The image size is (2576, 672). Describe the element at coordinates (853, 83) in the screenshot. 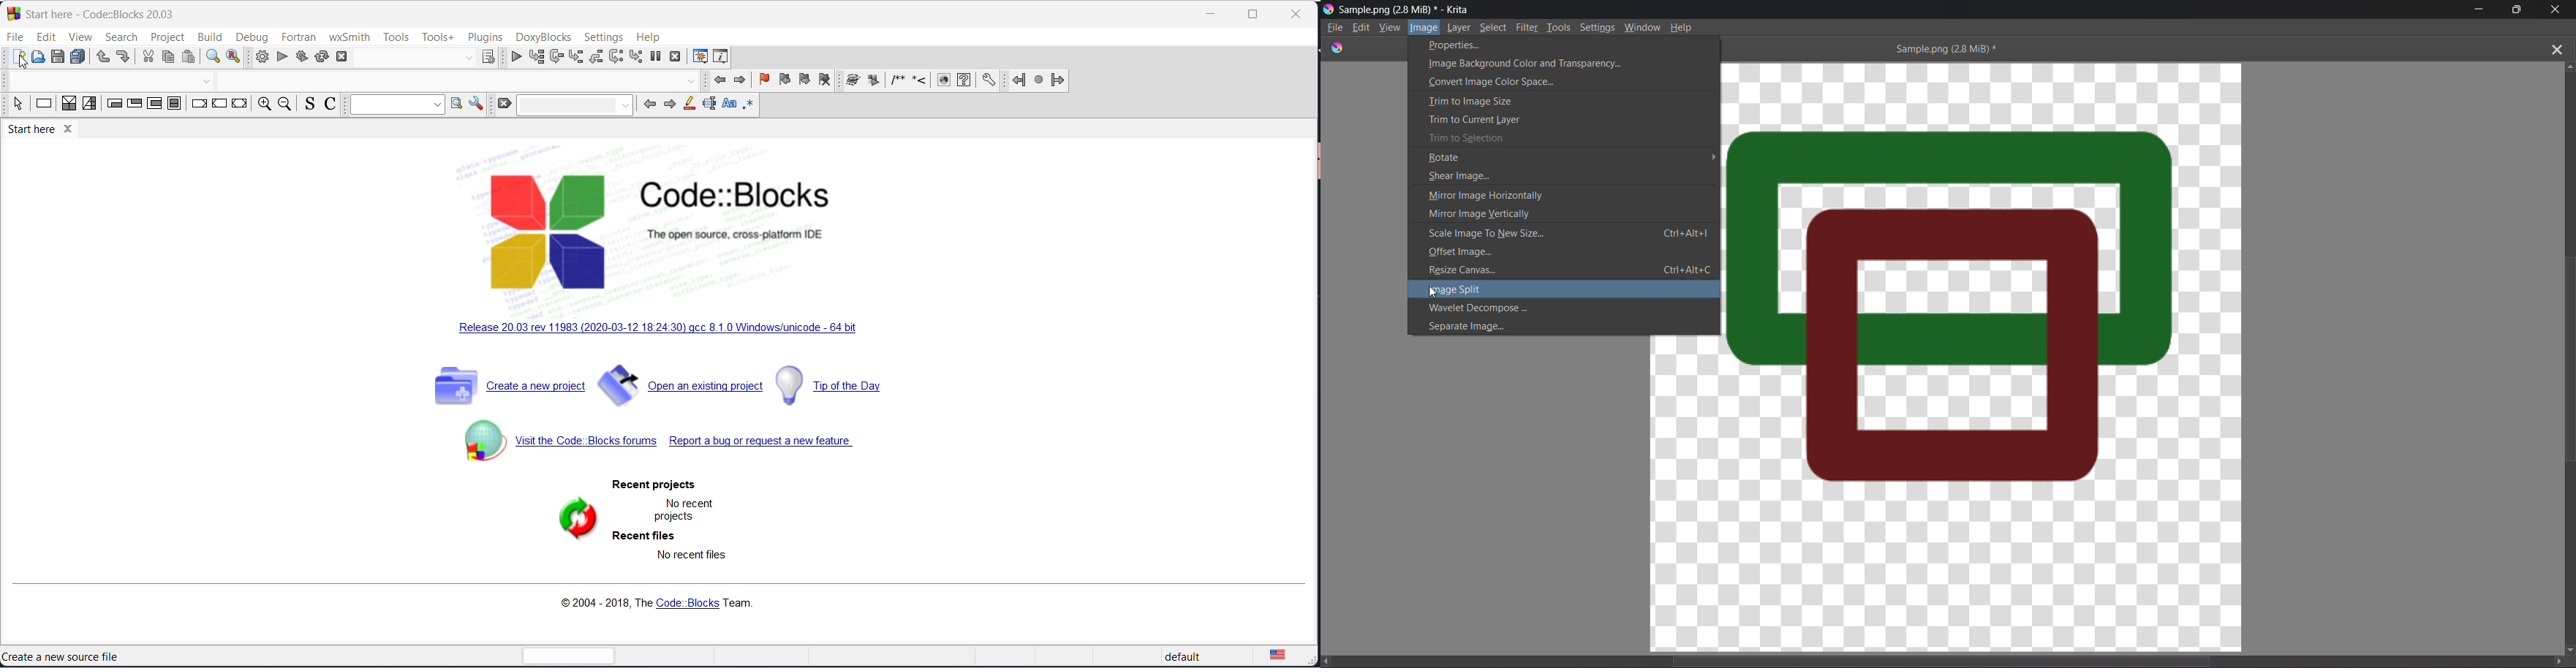

I see `Run doxywizard` at that location.